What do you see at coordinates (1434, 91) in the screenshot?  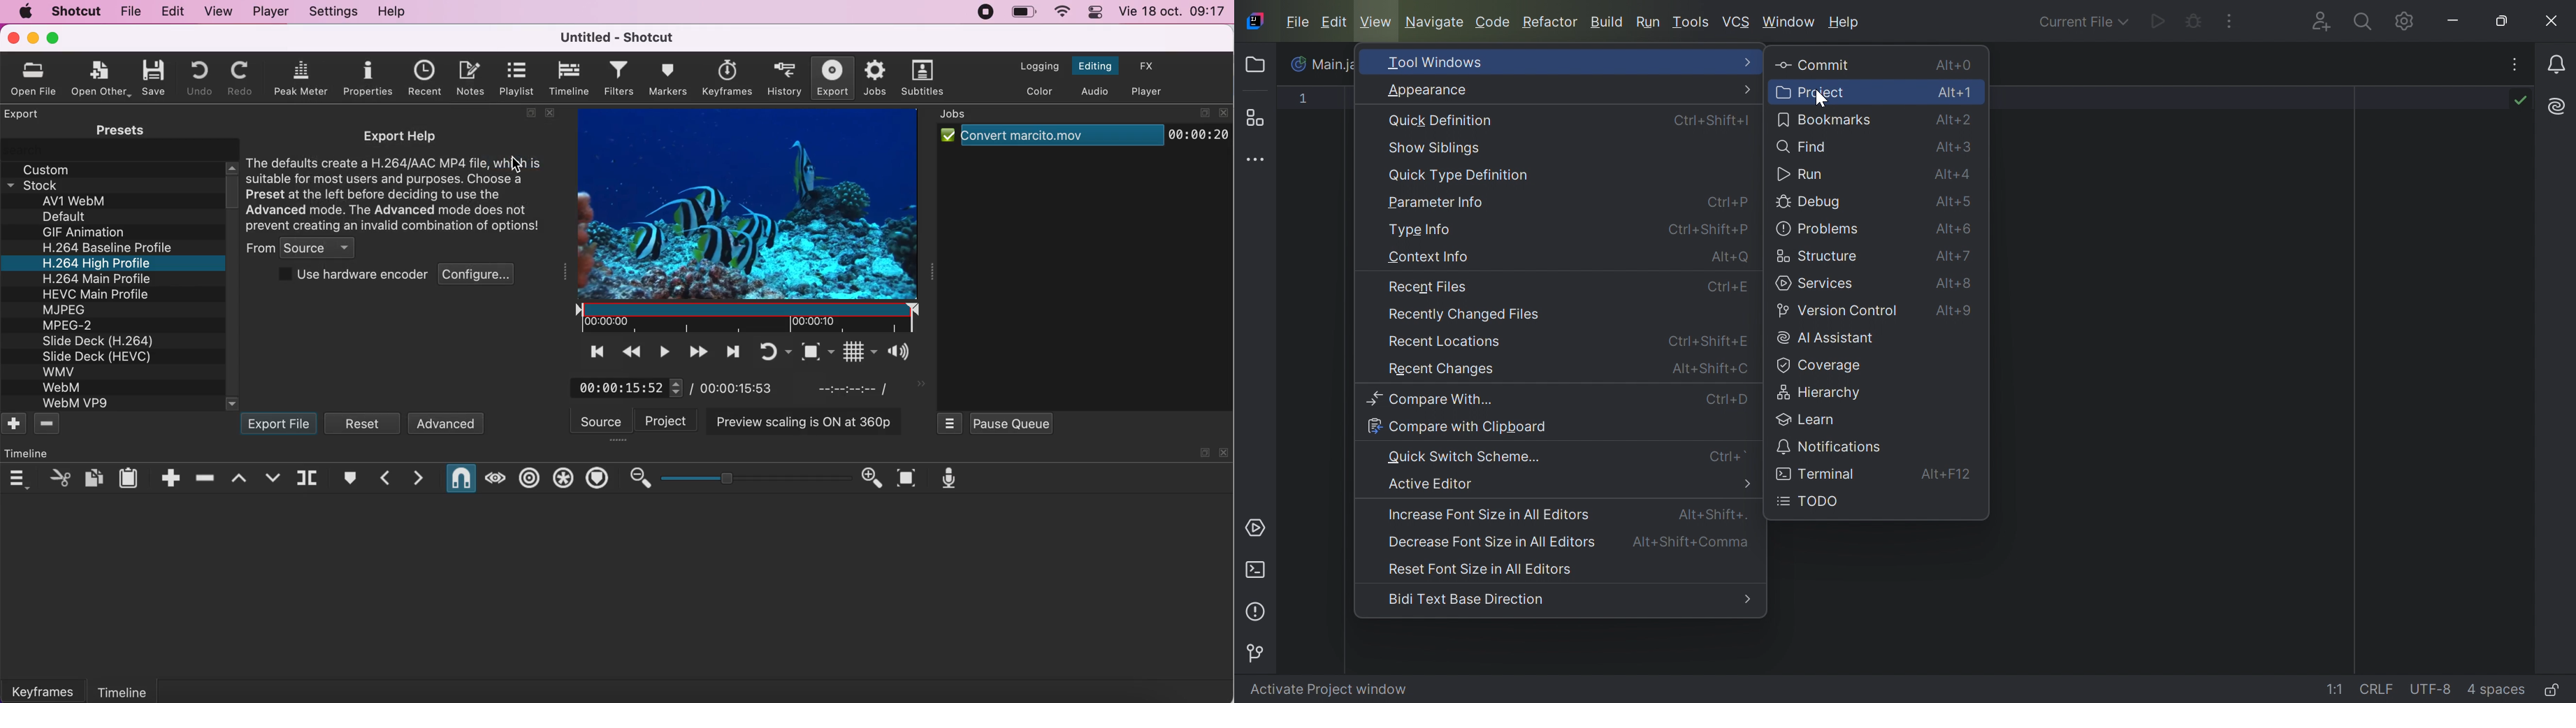 I see `Appearance` at bounding box center [1434, 91].